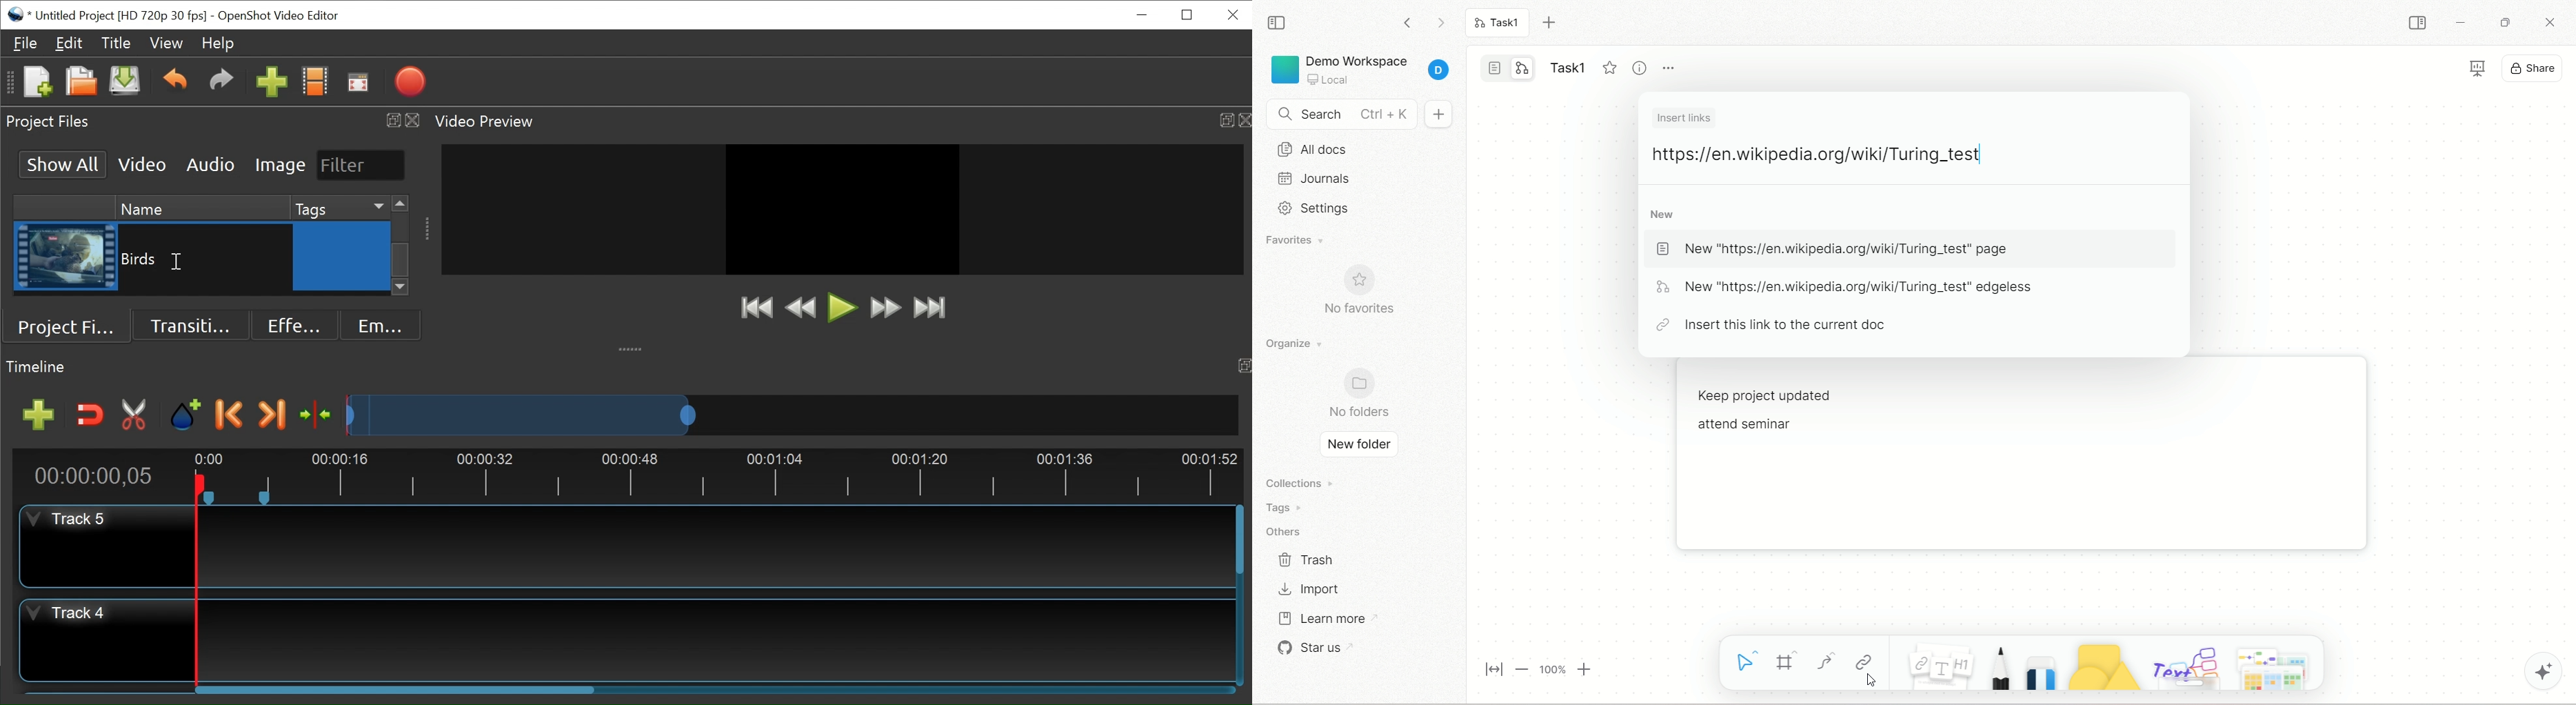 The width and height of the screenshot is (2576, 728). What do you see at coordinates (1292, 508) in the screenshot?
I see `tags` at bounding box center [1292, 508].